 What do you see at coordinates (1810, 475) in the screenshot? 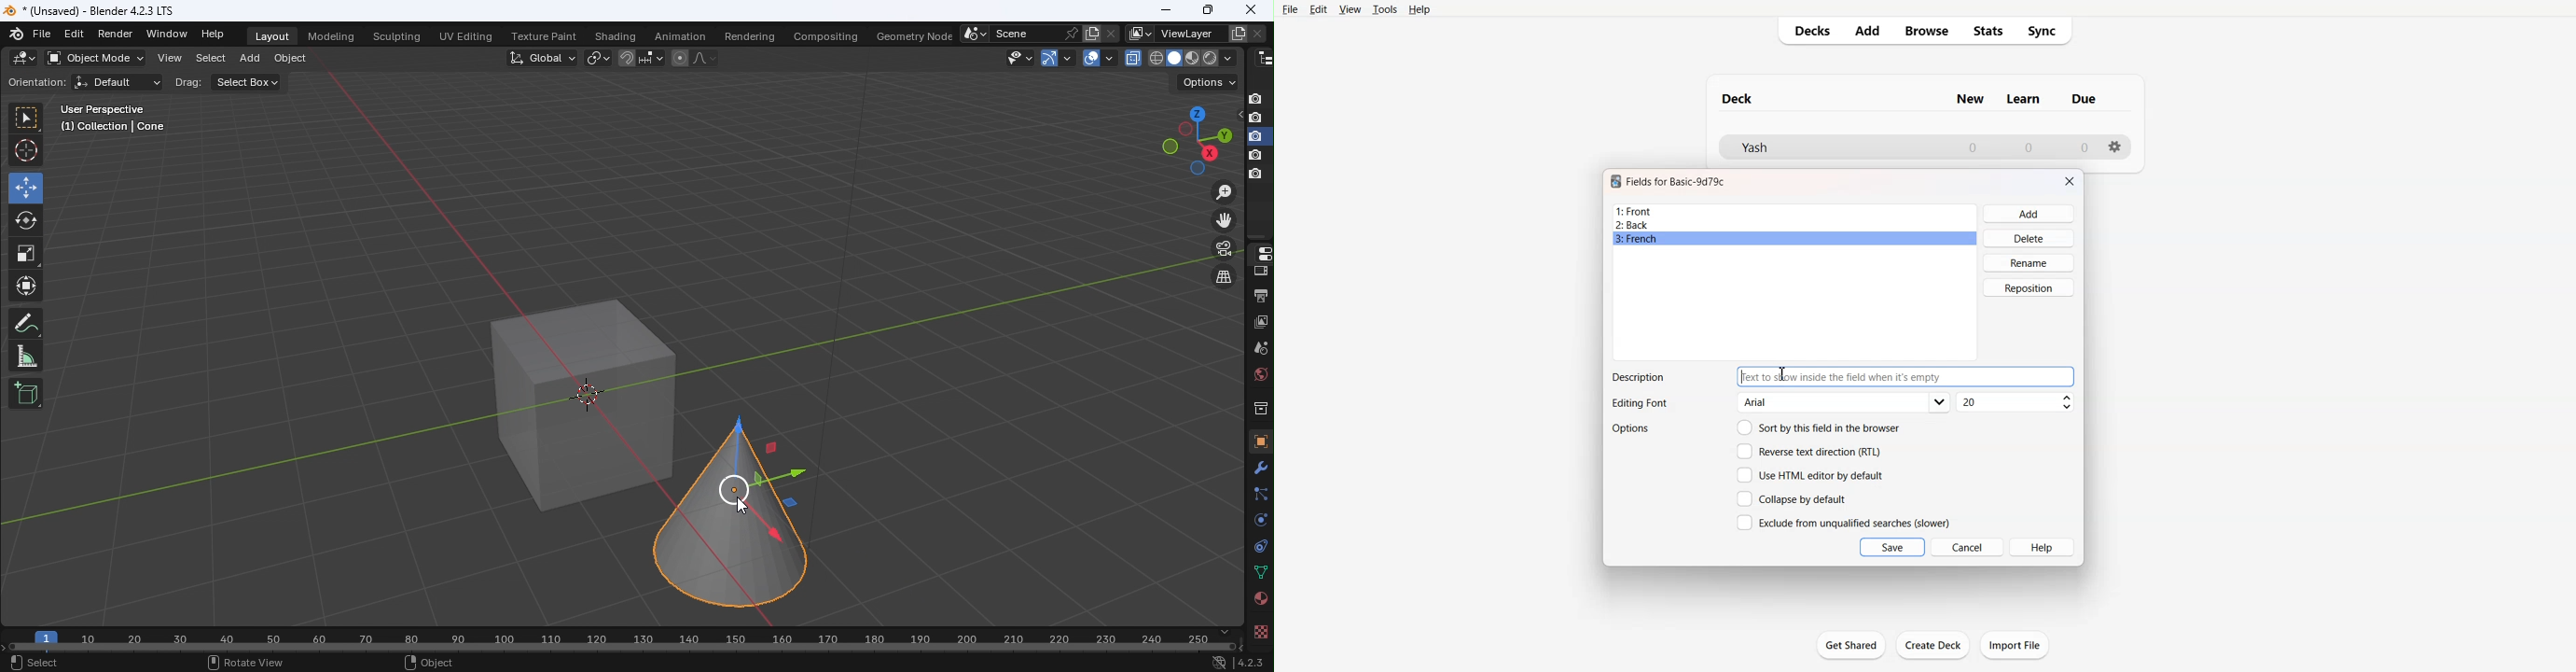
I see `Use HTML editor by default` at bounding box center [1810, 475].